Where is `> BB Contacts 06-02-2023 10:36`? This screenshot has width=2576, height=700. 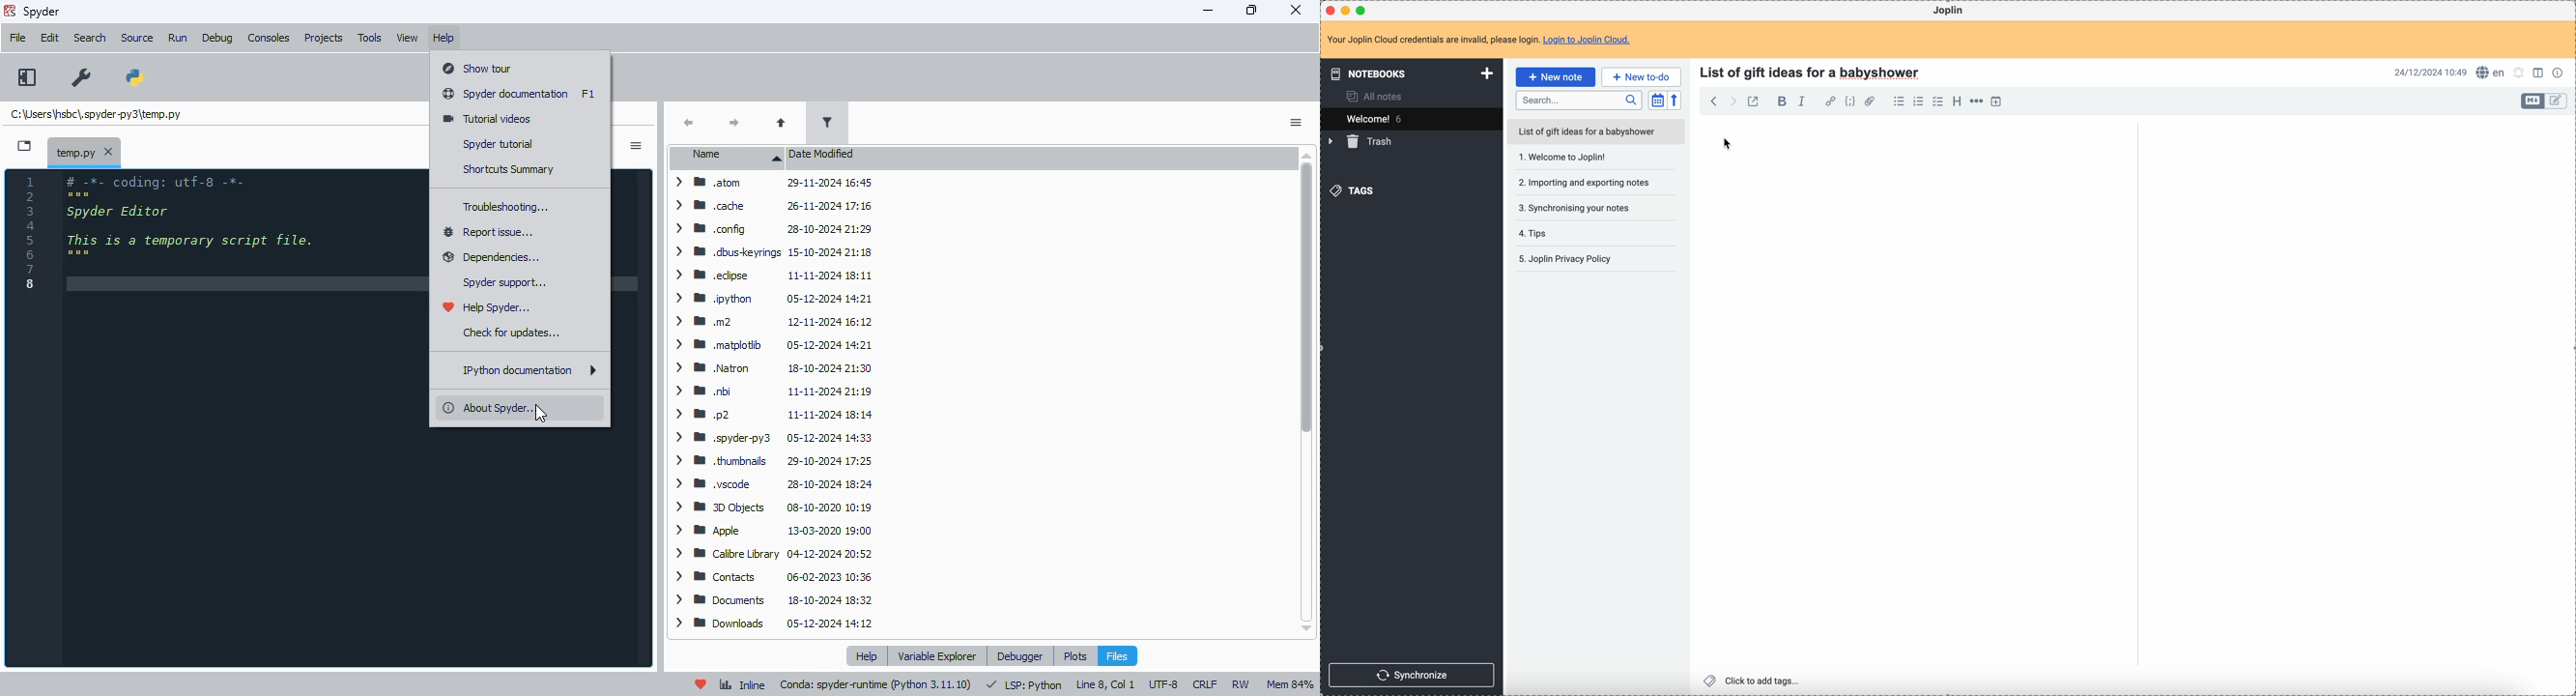
> BB Contacts 06-02-2023 10:36 is located at coordinates (772, 576).